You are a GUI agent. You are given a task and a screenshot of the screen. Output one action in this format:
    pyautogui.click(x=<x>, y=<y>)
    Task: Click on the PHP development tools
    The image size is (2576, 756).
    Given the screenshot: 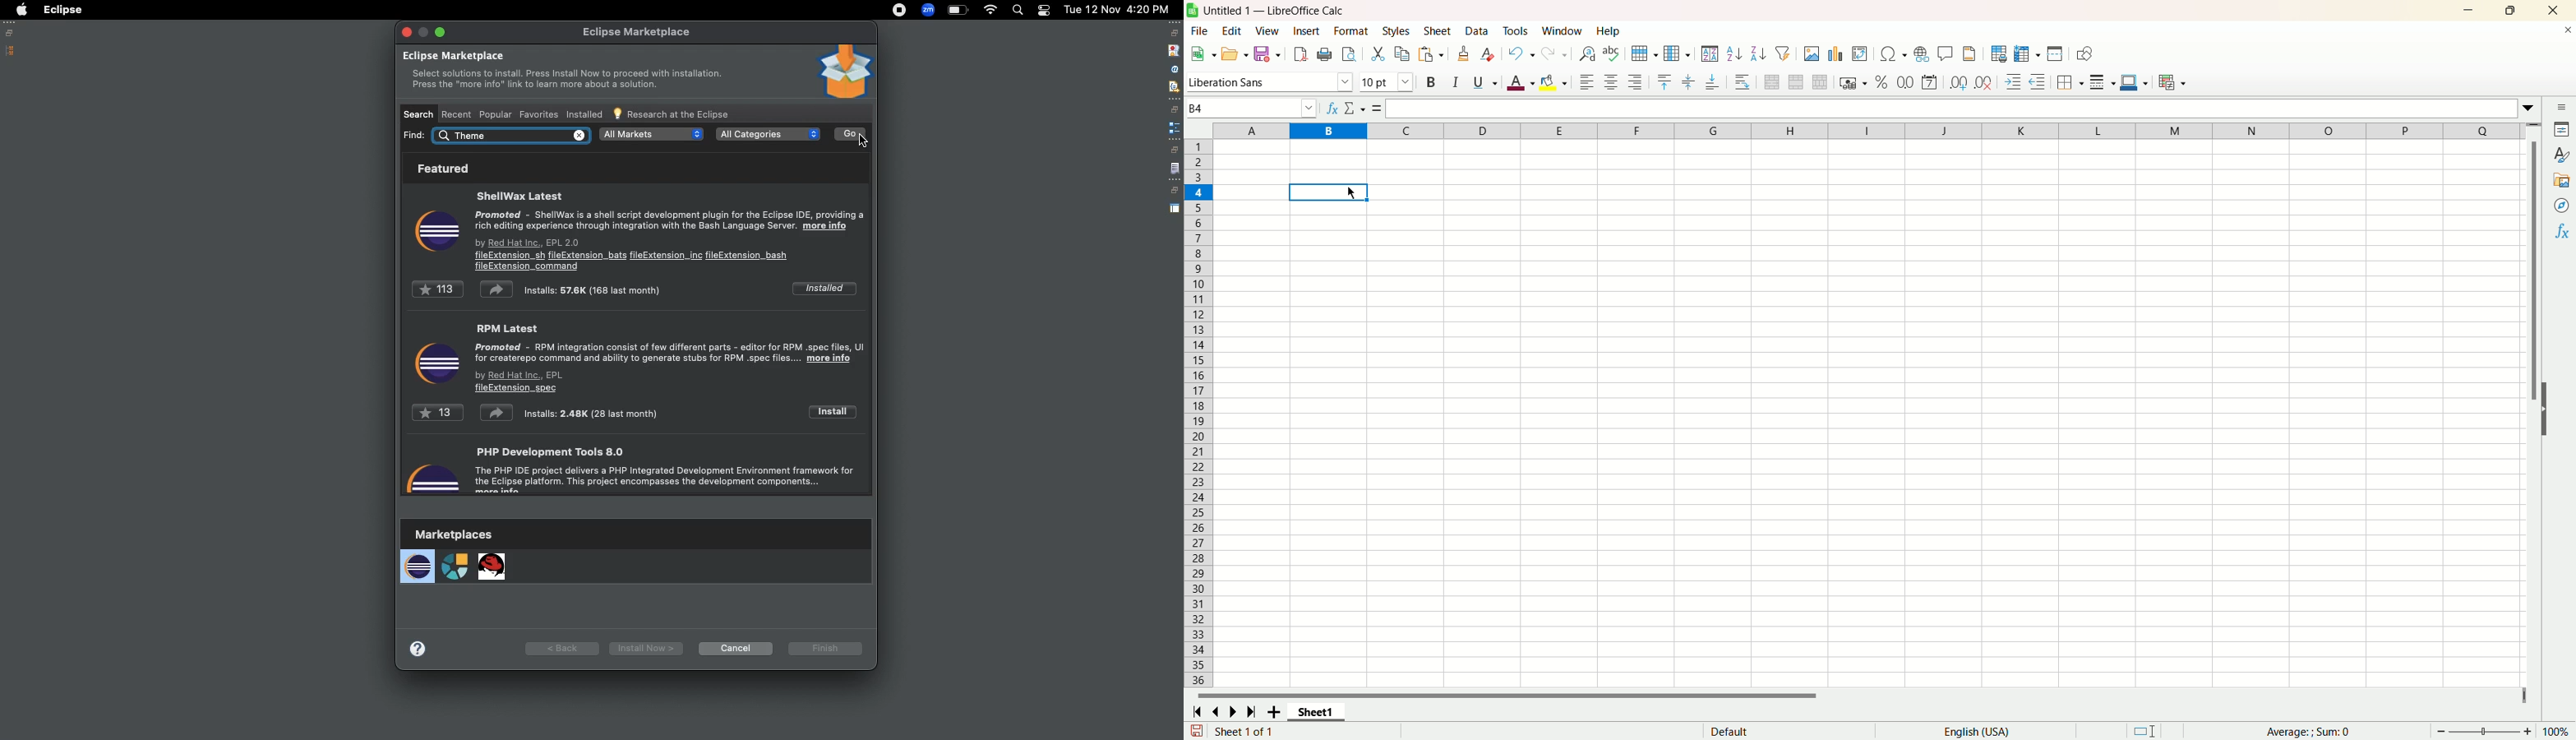 What is the action you would take?
    pyautogui.click(x=670, y=470)
    